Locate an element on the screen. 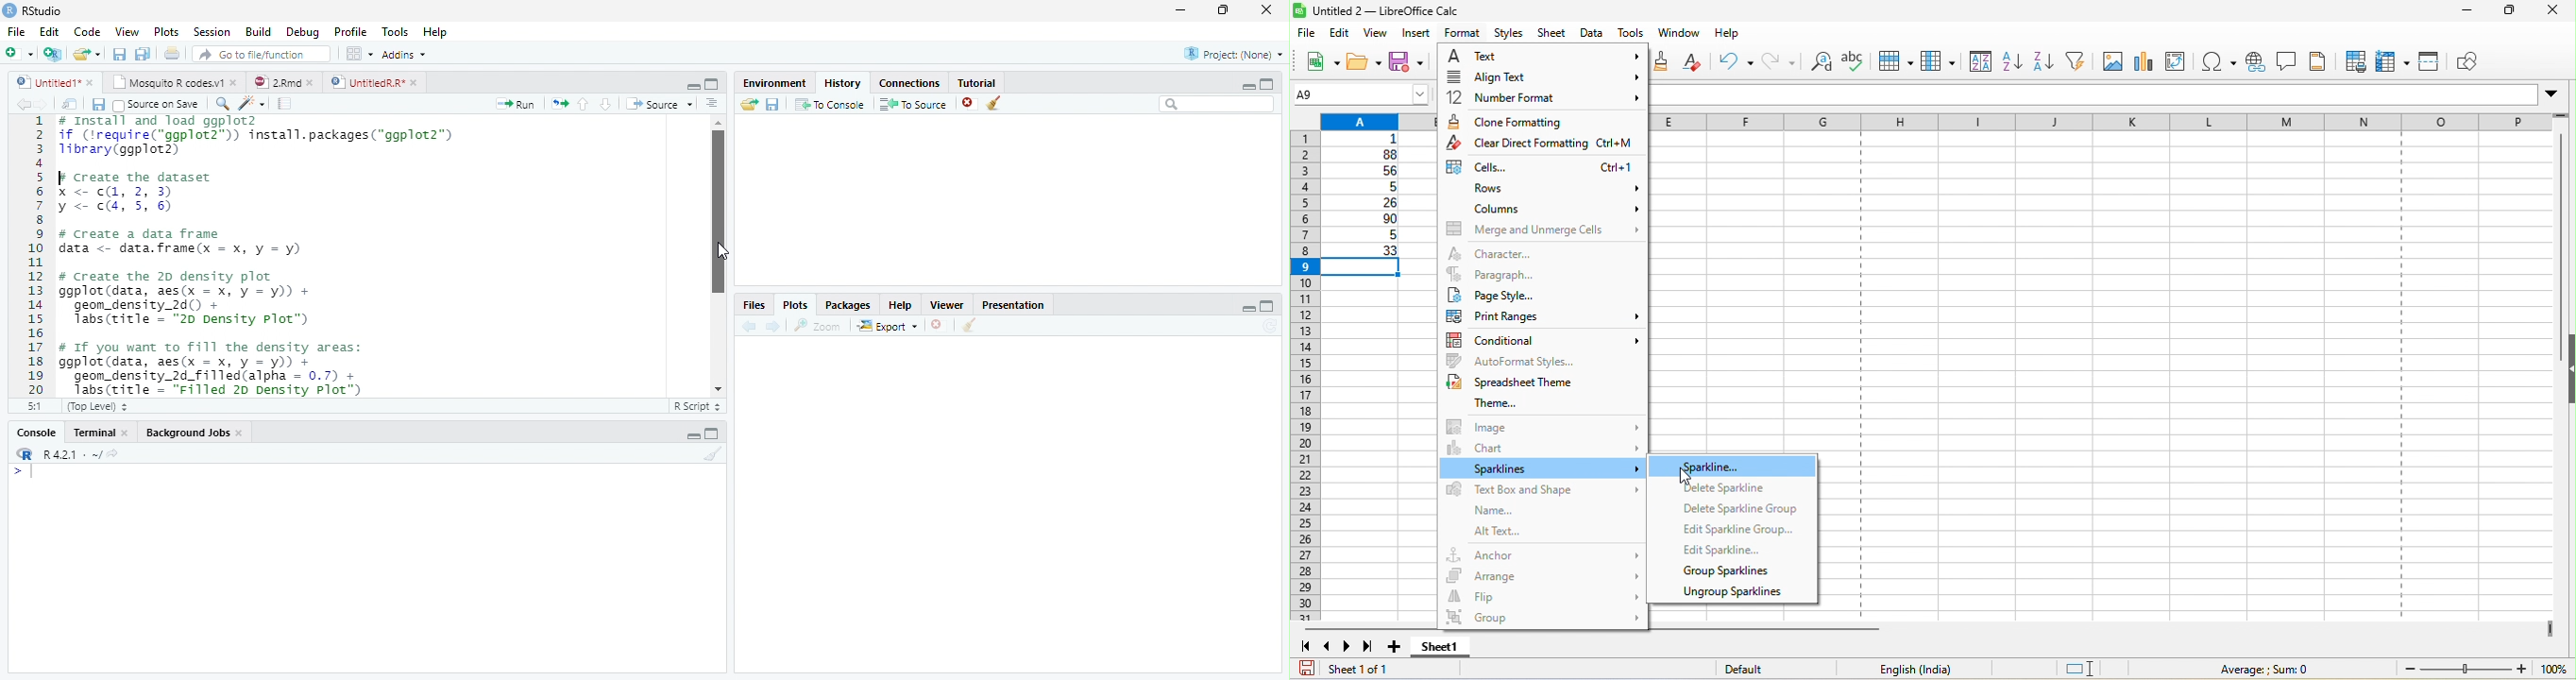 The width and height of the screenshot is (2576, 700). minimize is located at coordinates (694, 87).